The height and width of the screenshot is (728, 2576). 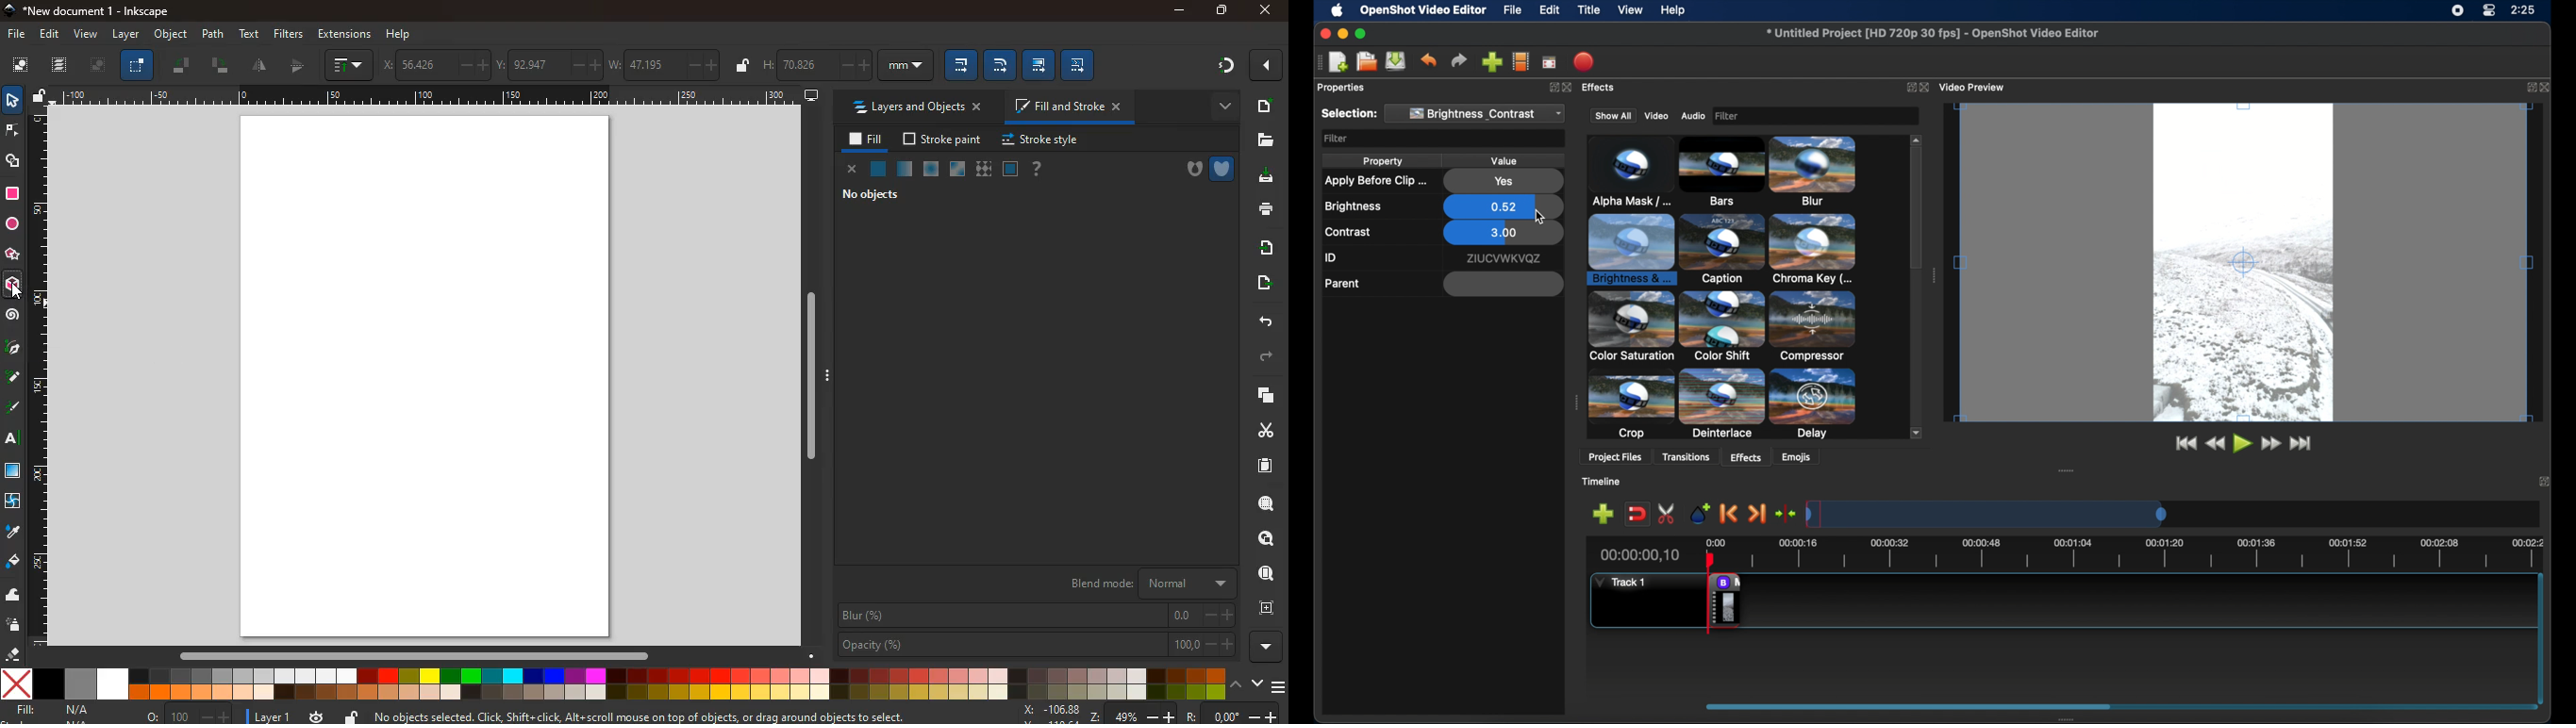 I want to click on shapes, so click(x=15, y=163).